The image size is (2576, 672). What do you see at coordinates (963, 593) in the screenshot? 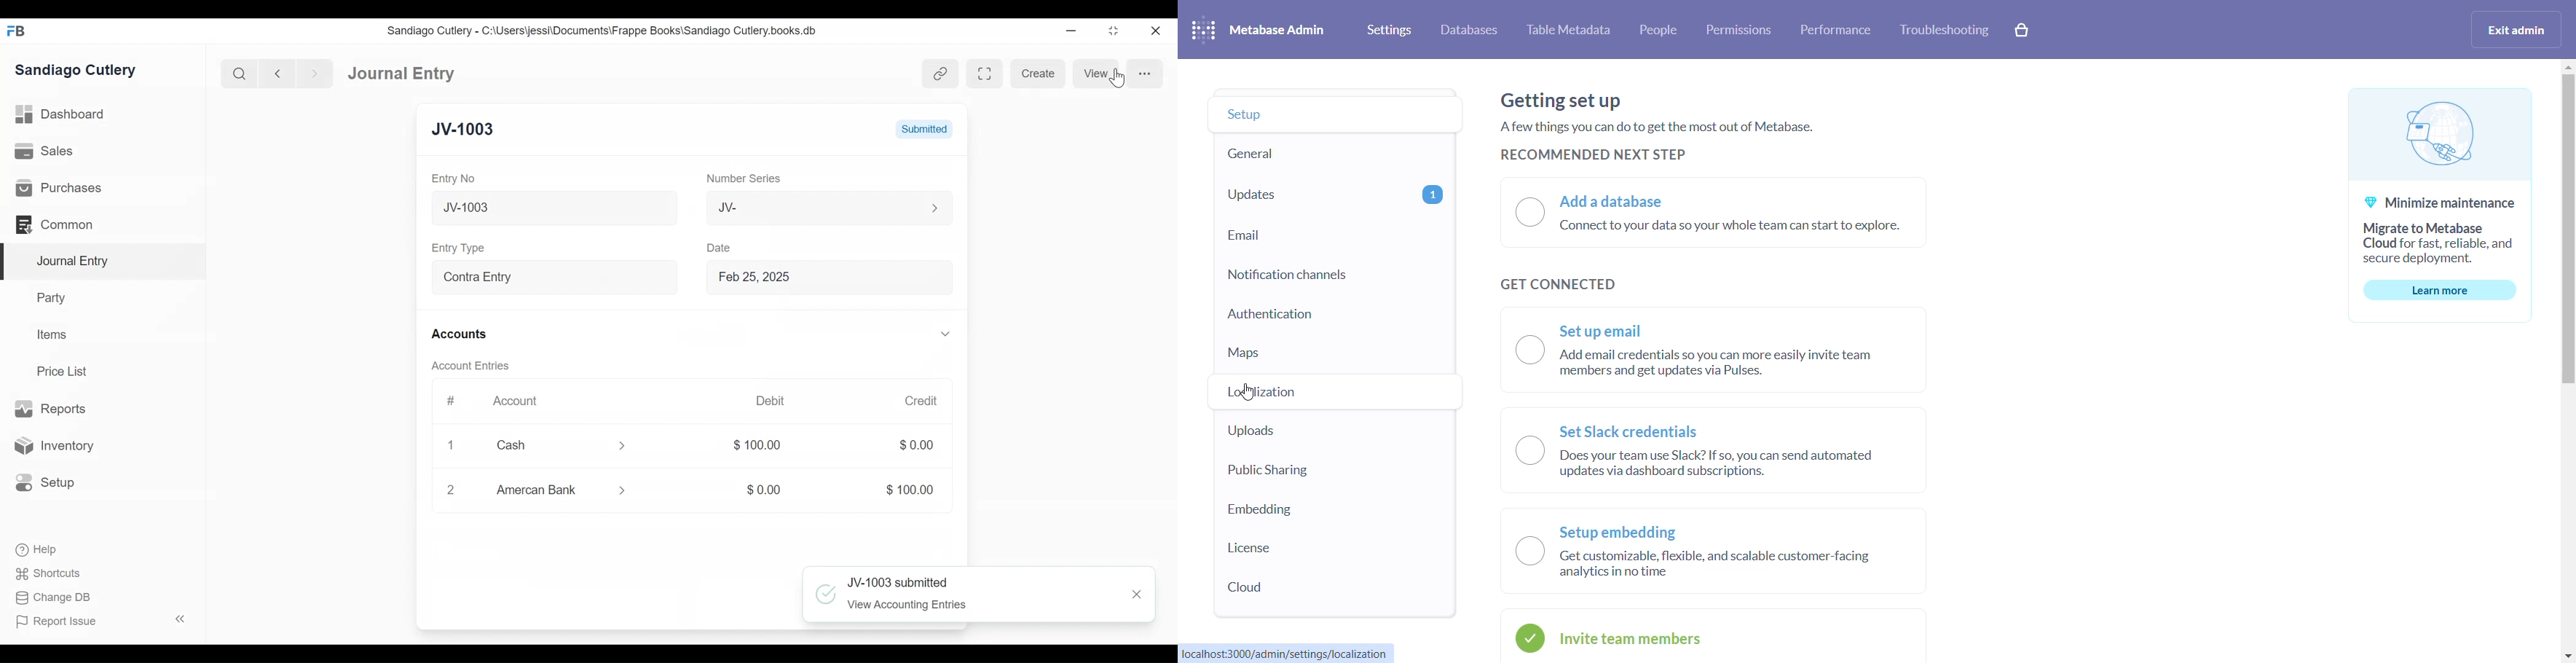
I see `JV-1003 submitted View Accounting Entries` at bounding box center [963, 593].